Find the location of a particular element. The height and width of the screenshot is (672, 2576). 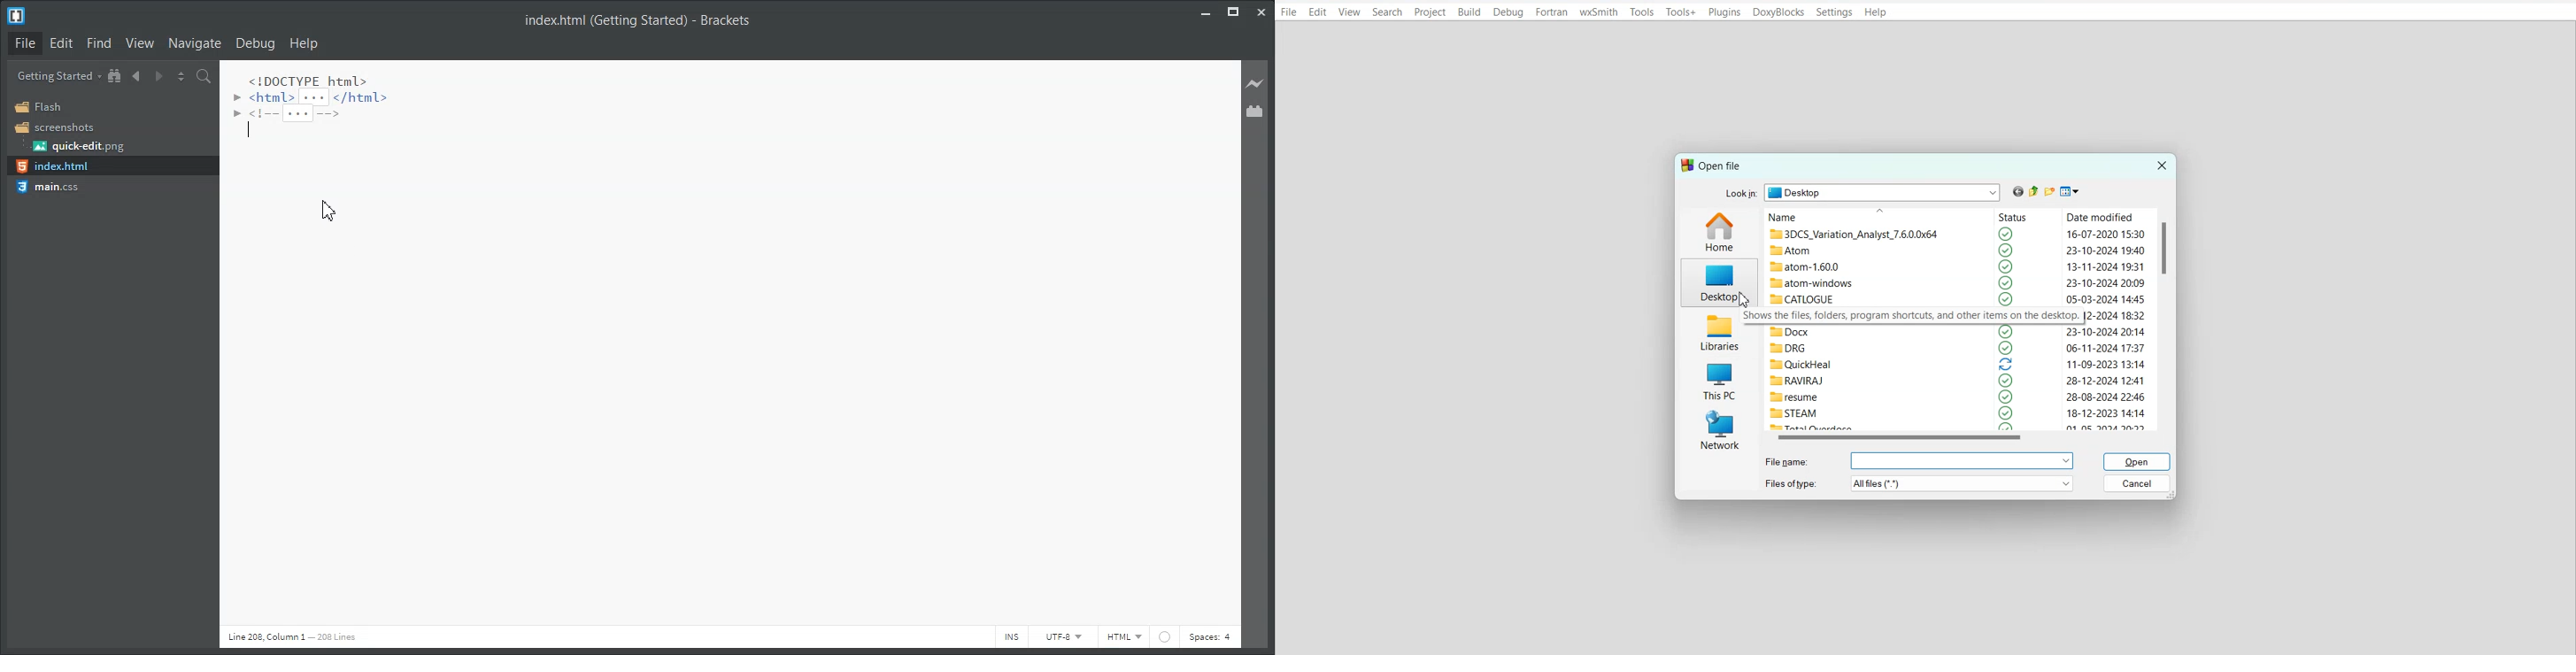

code is located at coordinates (323, 113).